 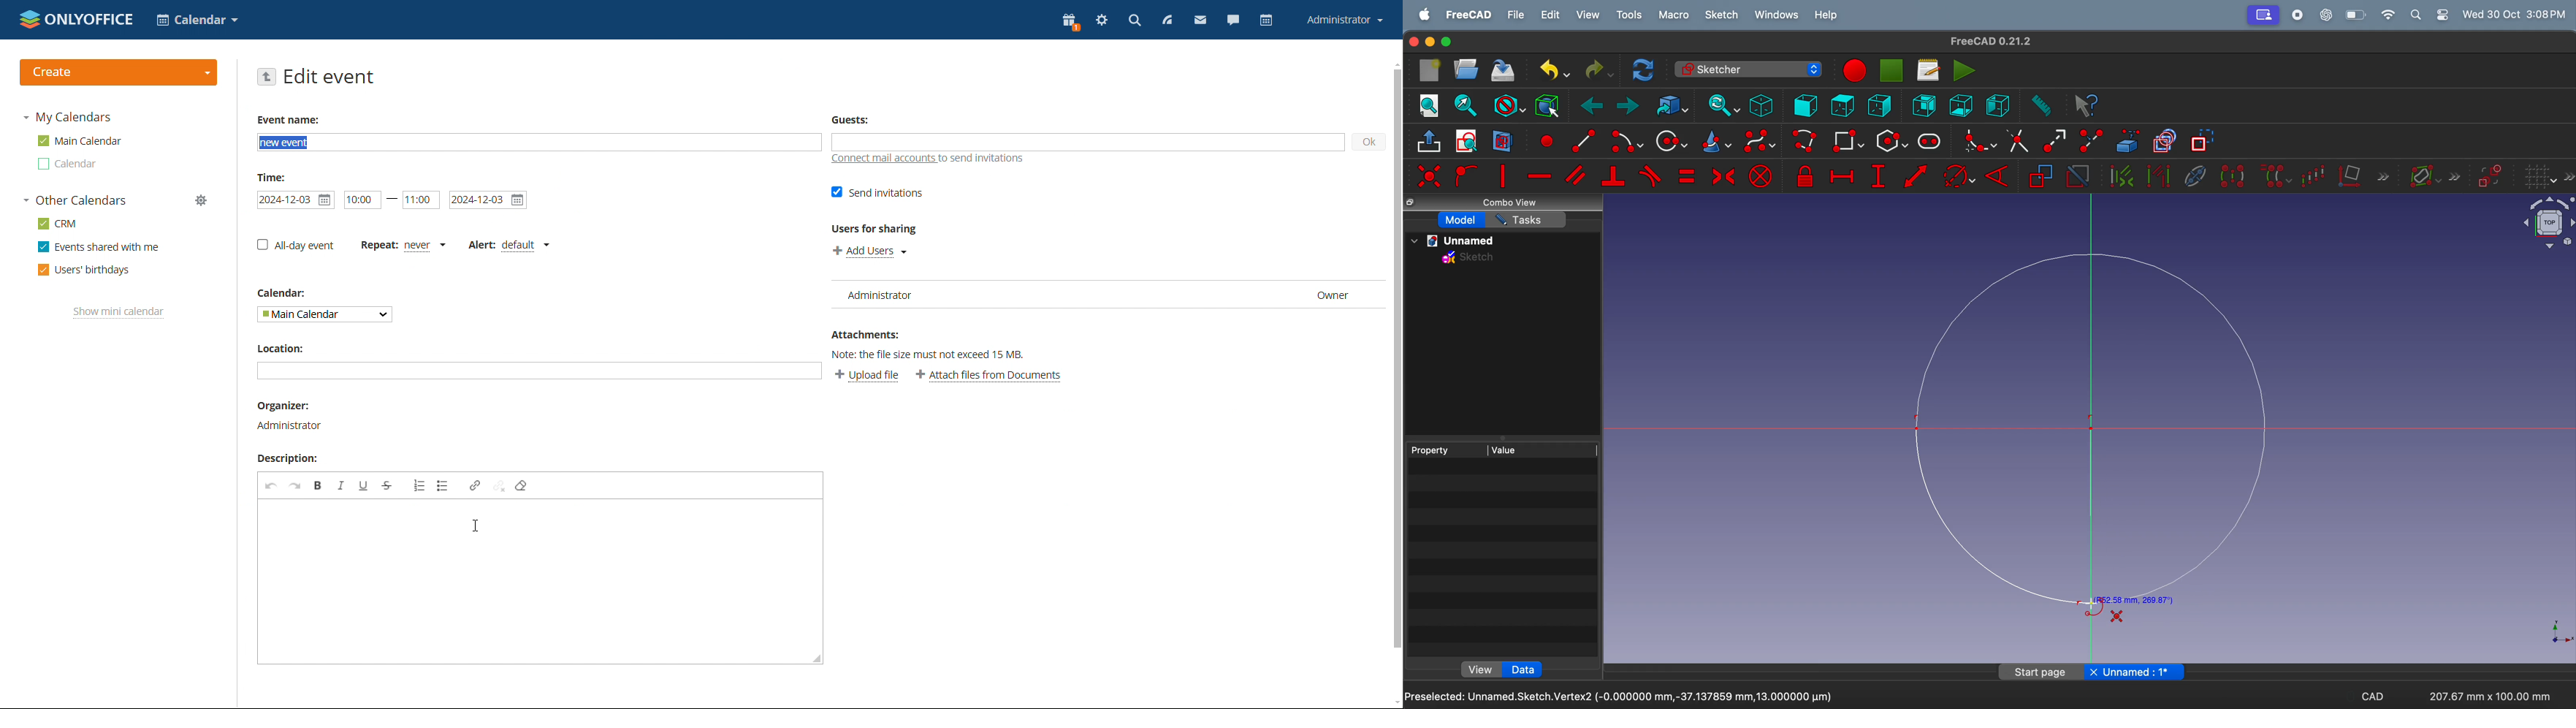 I want to click on constrain perpendicular, so click(x=1613, y=177).